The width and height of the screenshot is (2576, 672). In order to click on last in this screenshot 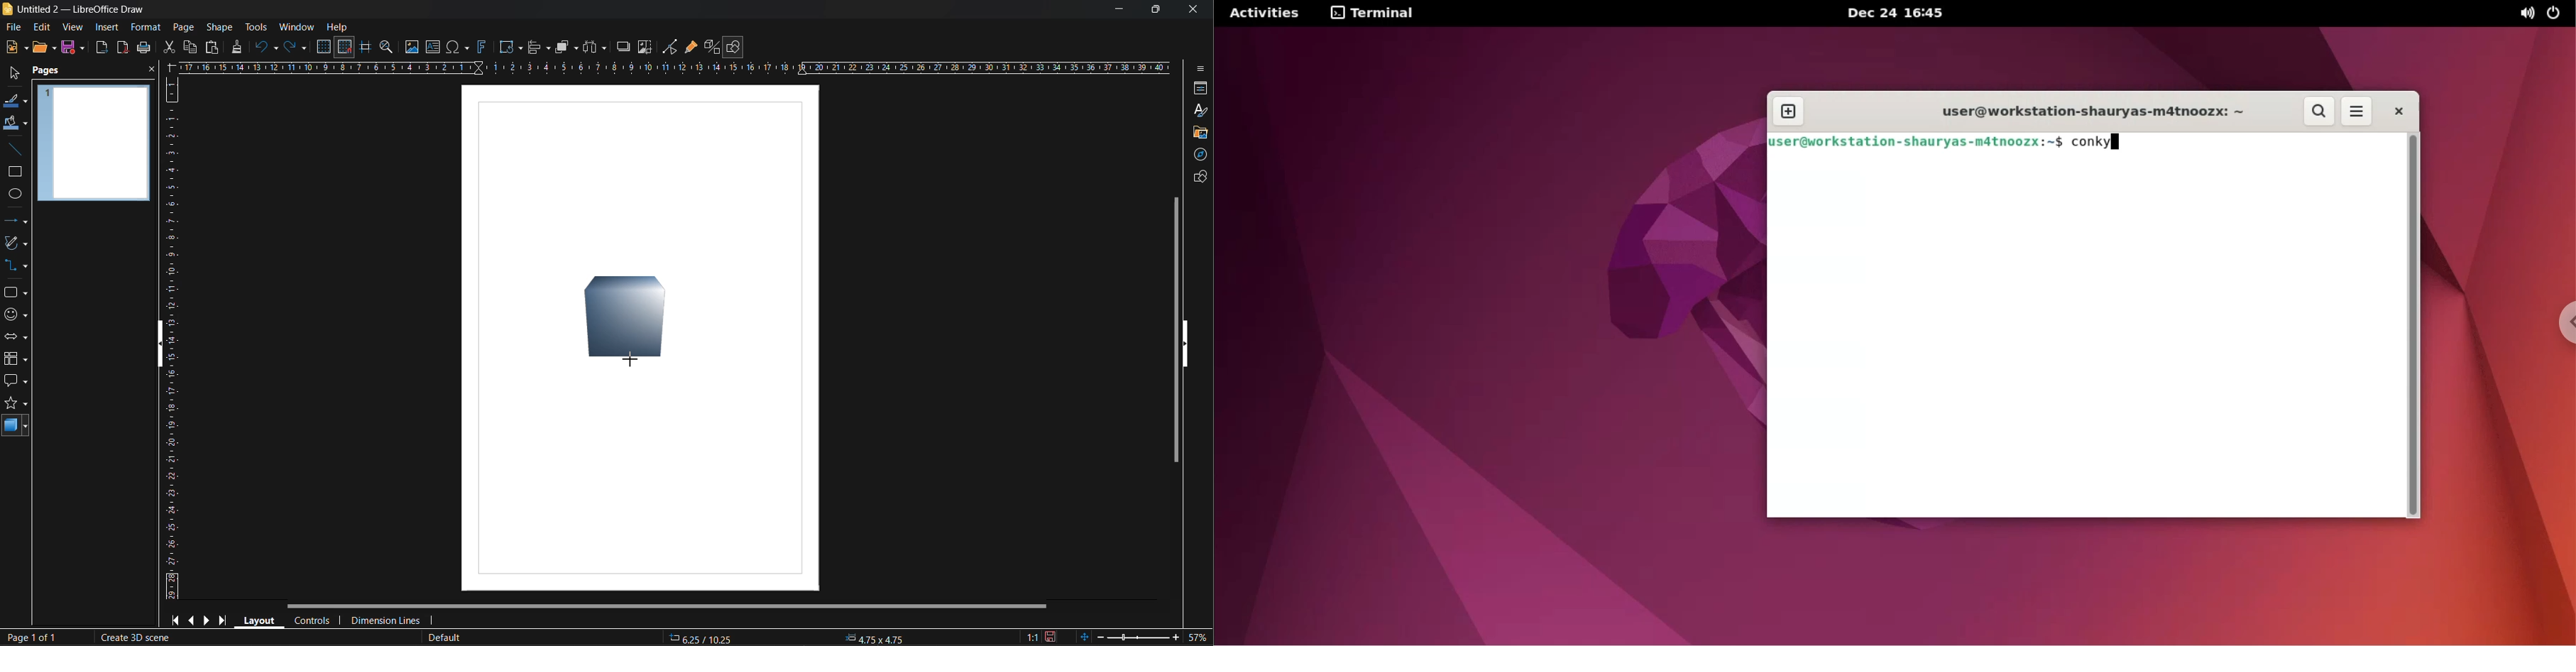, I will do `click(221, 619)`.